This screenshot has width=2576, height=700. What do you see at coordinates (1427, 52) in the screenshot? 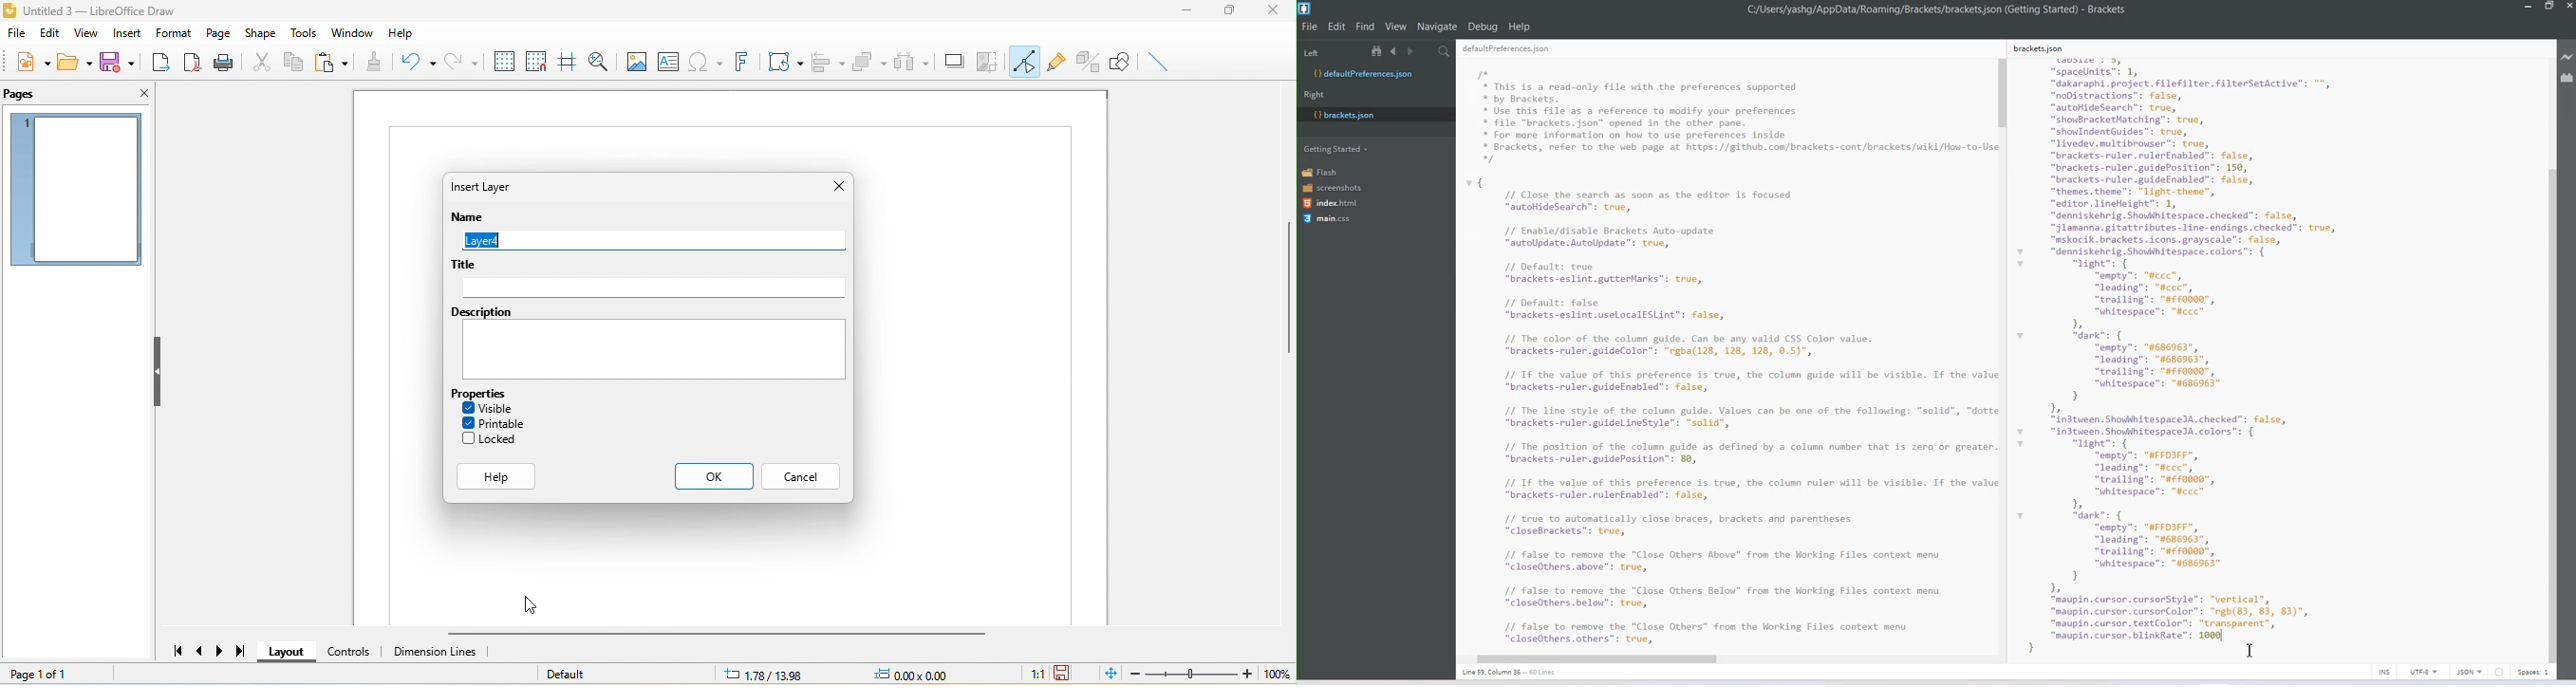
I see `Split editor vertically and Horizontally` at bounding box center [1427, 52].